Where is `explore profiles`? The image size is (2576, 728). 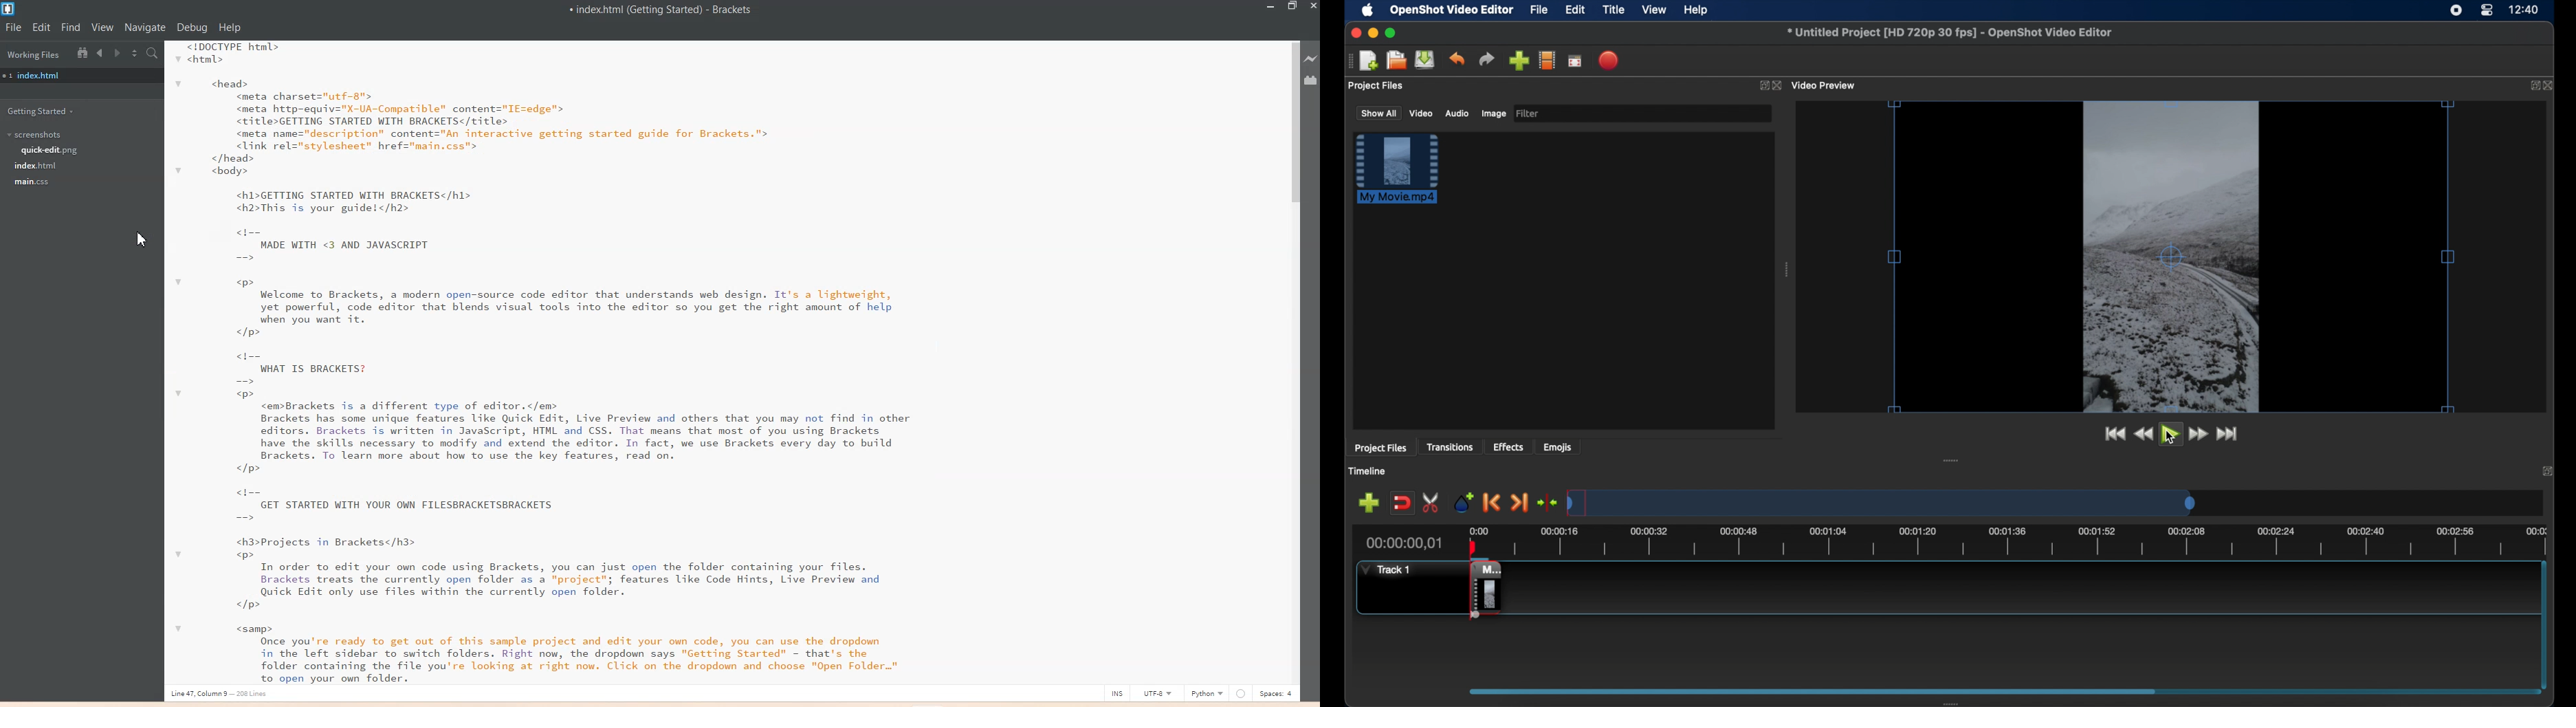
explore profiles is located at coordinates (1546, 60).